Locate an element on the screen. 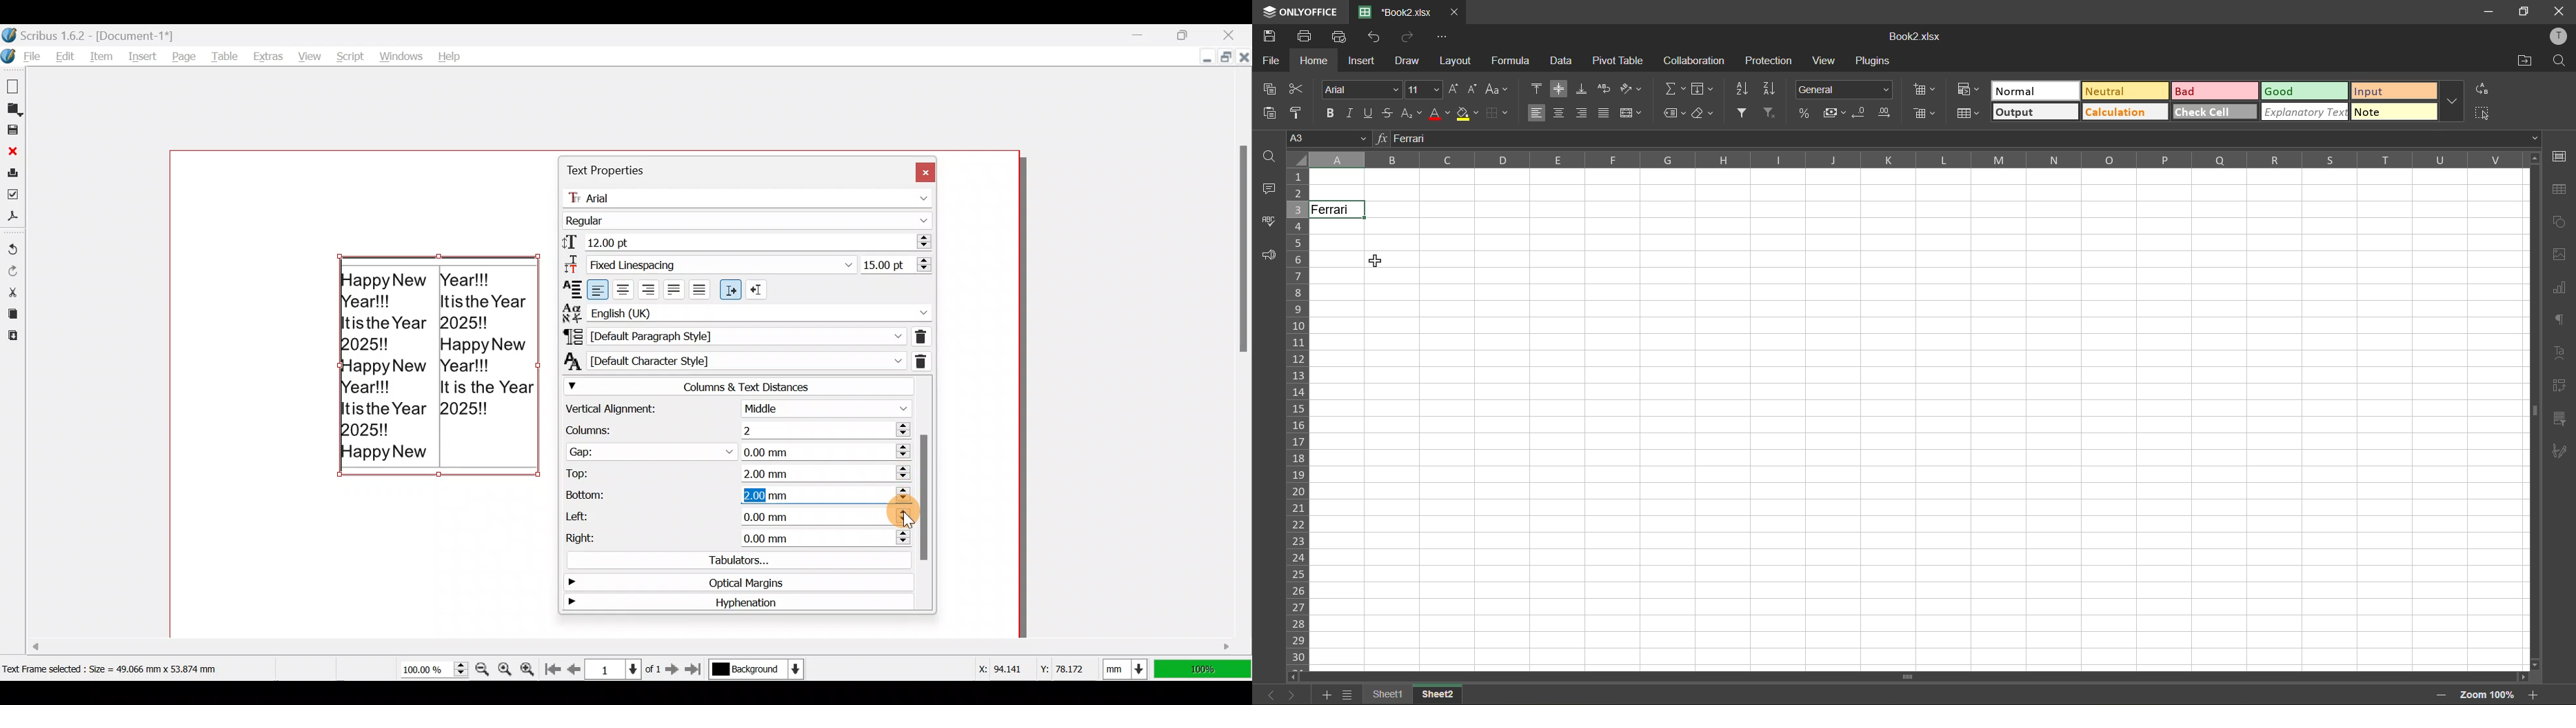  Zoom out by the stepping value in tools preferences is located at coordinates (481, 669).